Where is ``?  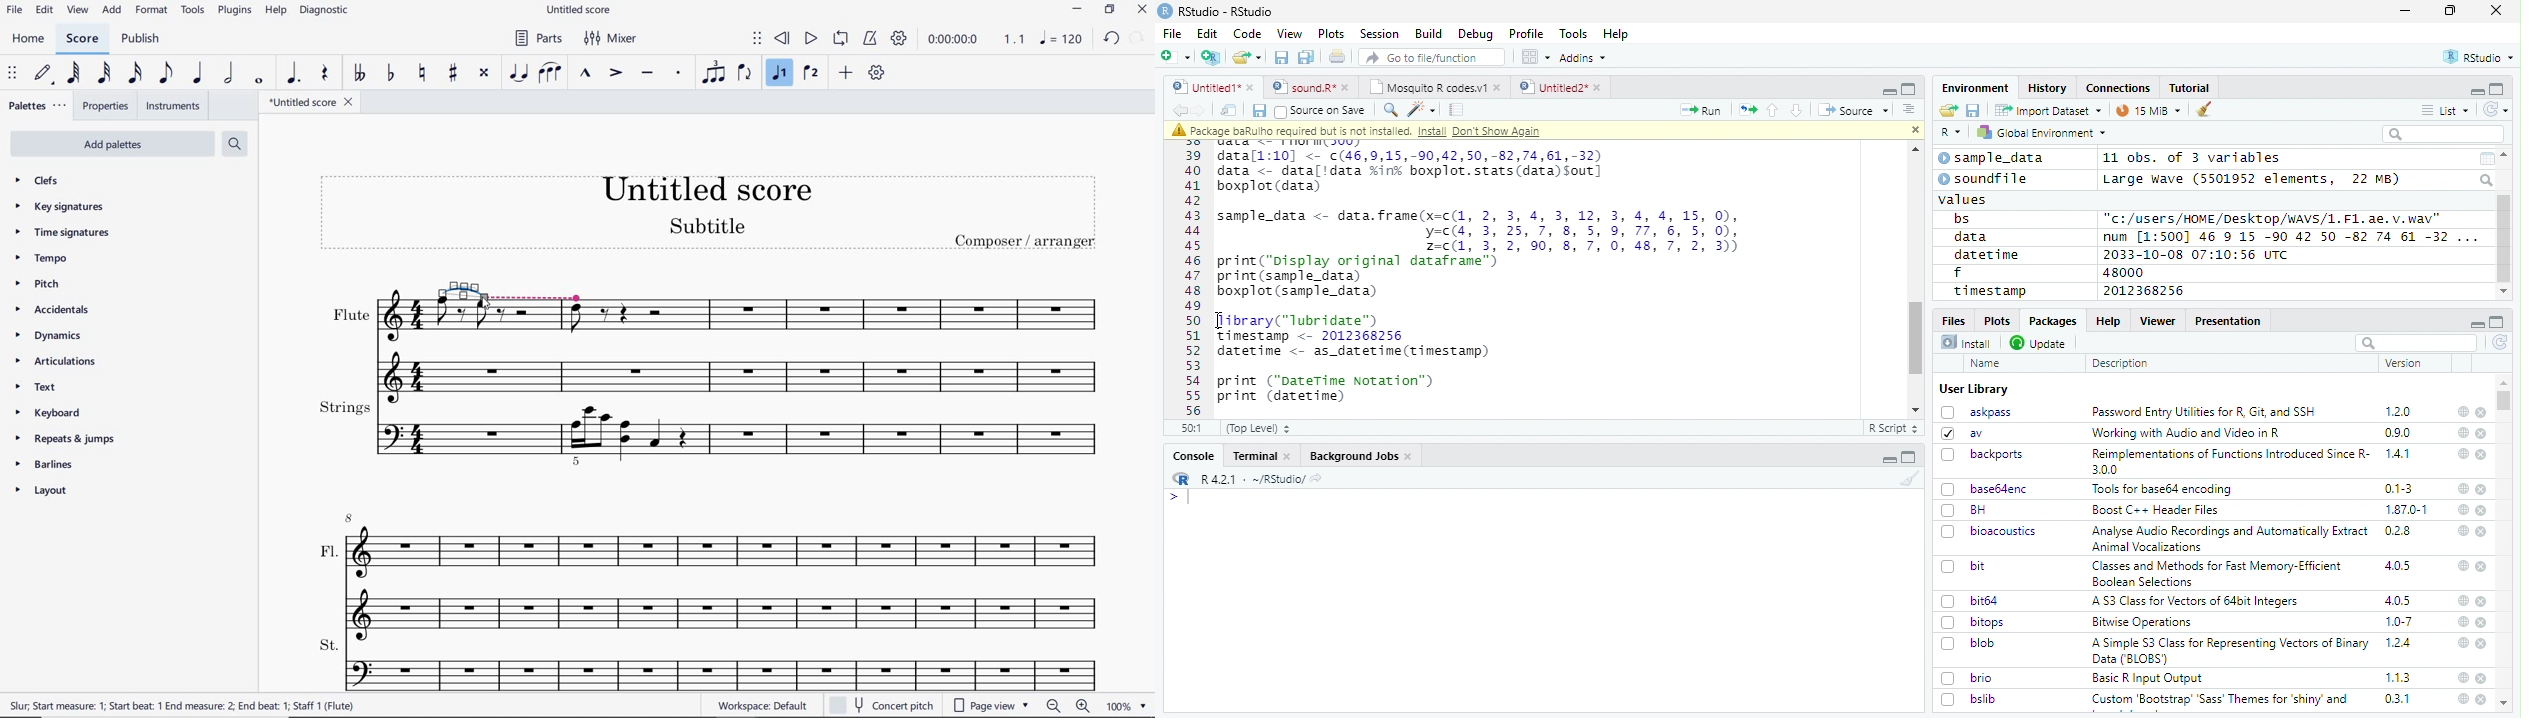
 is located at coordinates (371, 340).